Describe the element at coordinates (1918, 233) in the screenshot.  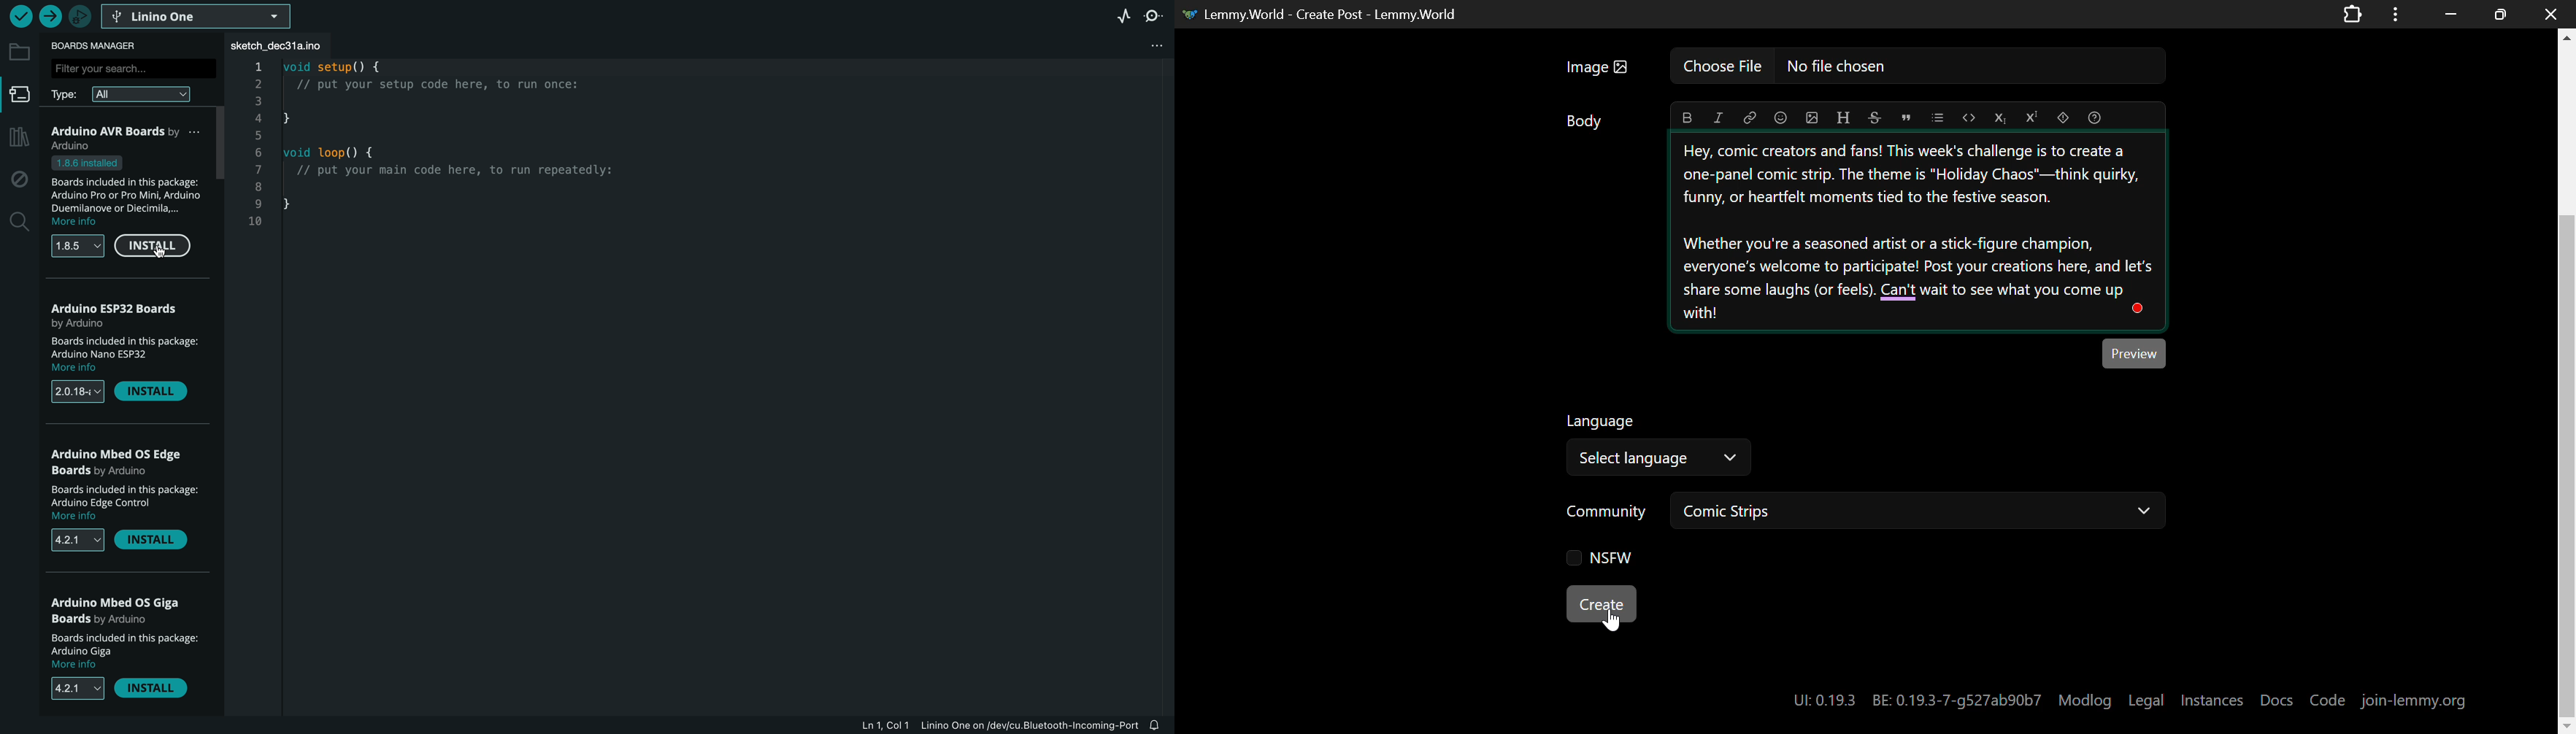
I see `Hey, comic creators and fans! This week's challenge is to create a one-panel comic strip. The theme is "Holiday Chaos"—think quirky, funny, or heartfelt moments tied to the festive season. Whether you're a seasoned artist or a stick-figure champion, everyone's welcome to participate! Post your creations here, and let's share some laughs (or feels). Can't wait to see what you come up with.` at that location.